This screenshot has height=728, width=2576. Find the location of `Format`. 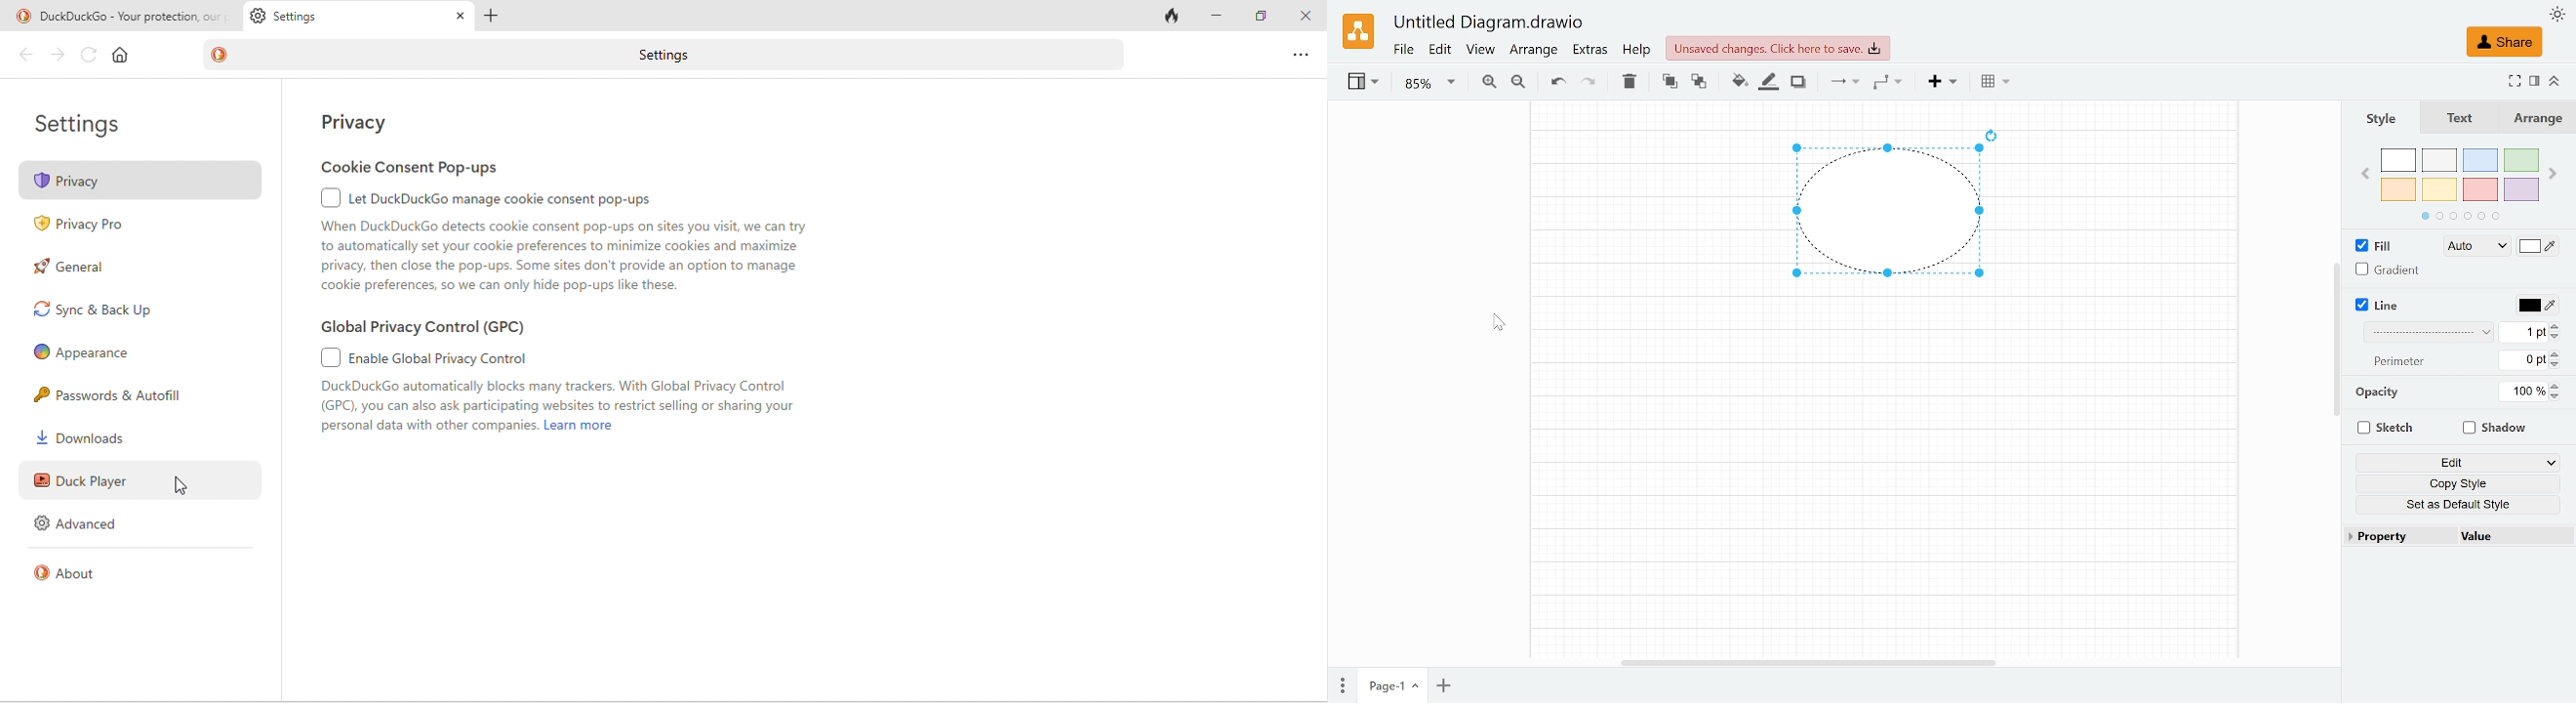

Format is located at coordinates (2532, 81).